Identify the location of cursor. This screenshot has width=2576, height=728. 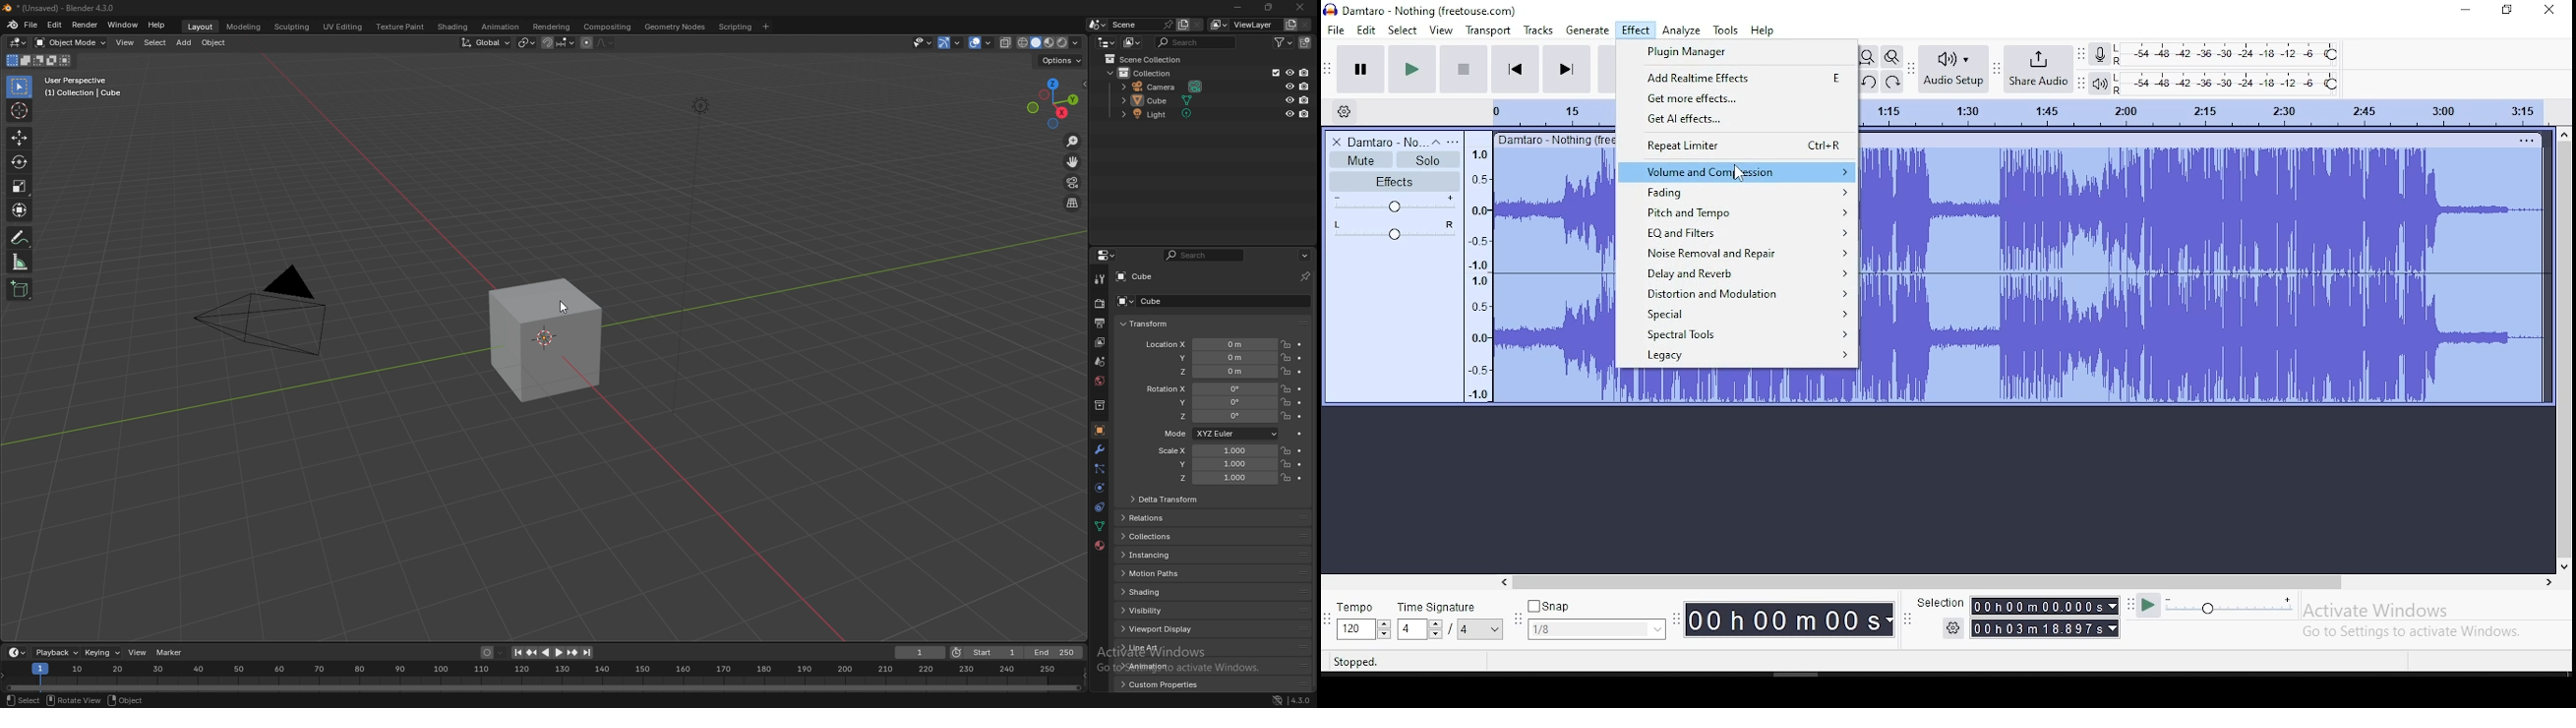
(19, 109).